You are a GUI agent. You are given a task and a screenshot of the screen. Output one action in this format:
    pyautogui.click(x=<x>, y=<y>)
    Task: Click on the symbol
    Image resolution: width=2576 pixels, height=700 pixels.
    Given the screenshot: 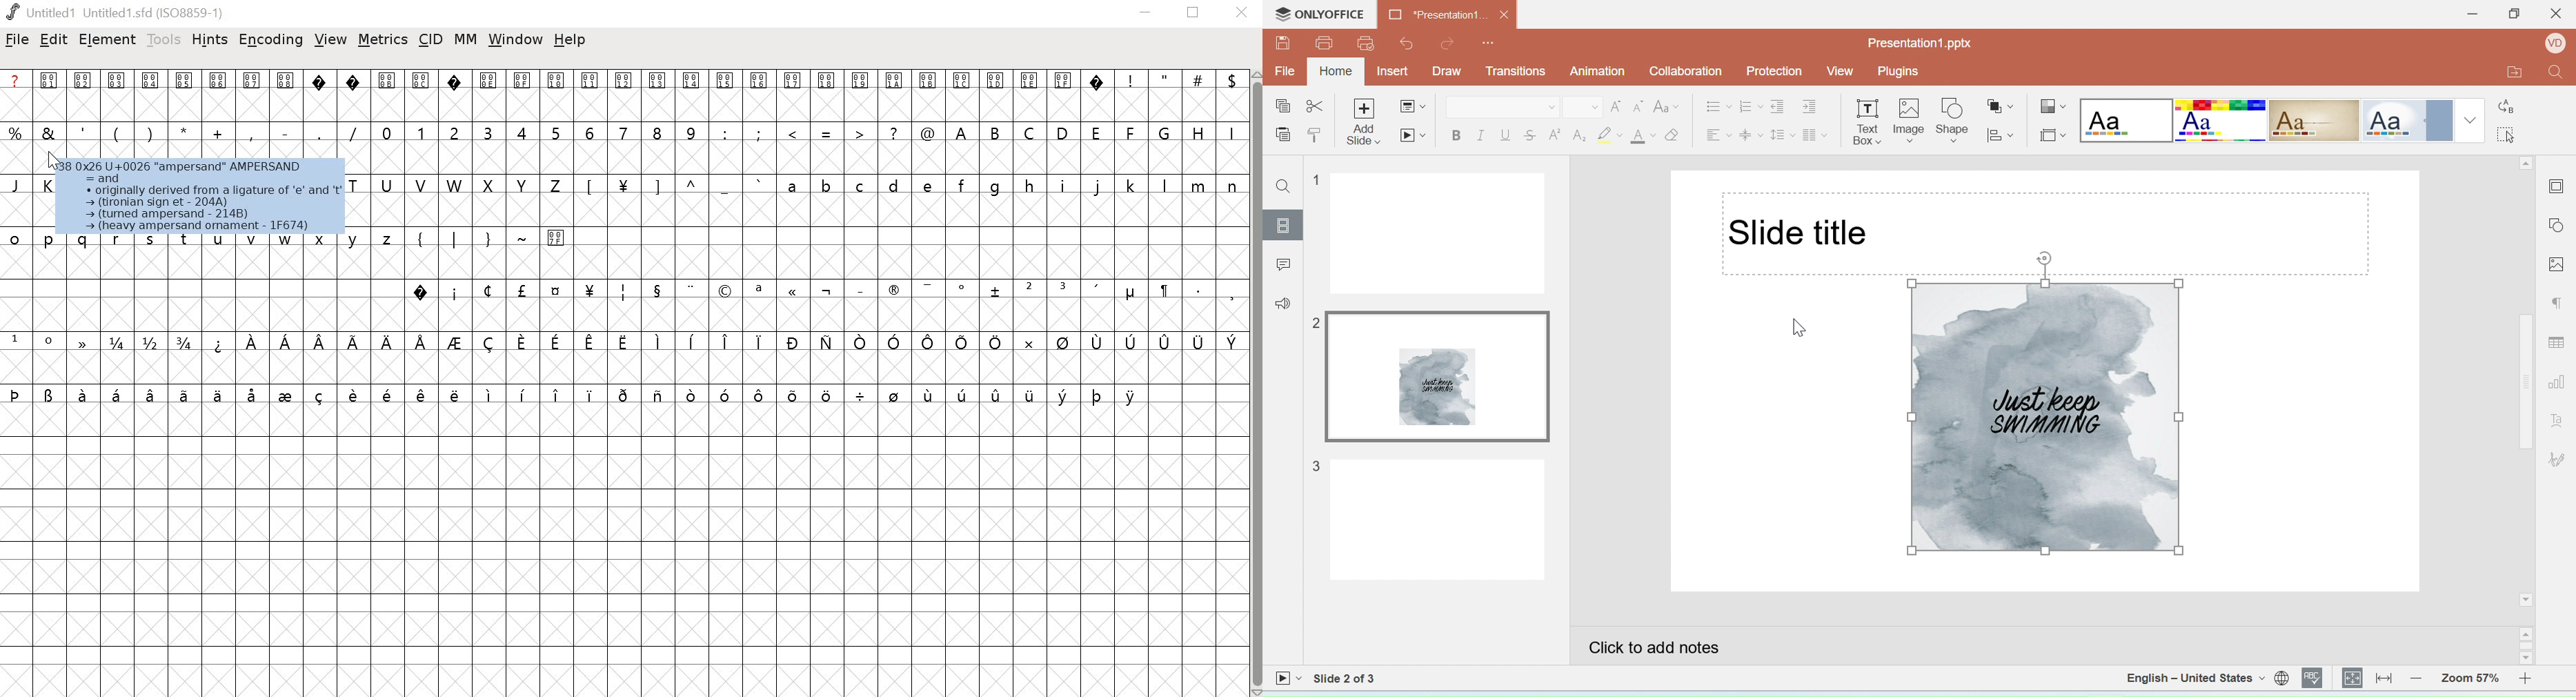 What is the action you would take?
    pyautogui.click(x=928, y=288)
    